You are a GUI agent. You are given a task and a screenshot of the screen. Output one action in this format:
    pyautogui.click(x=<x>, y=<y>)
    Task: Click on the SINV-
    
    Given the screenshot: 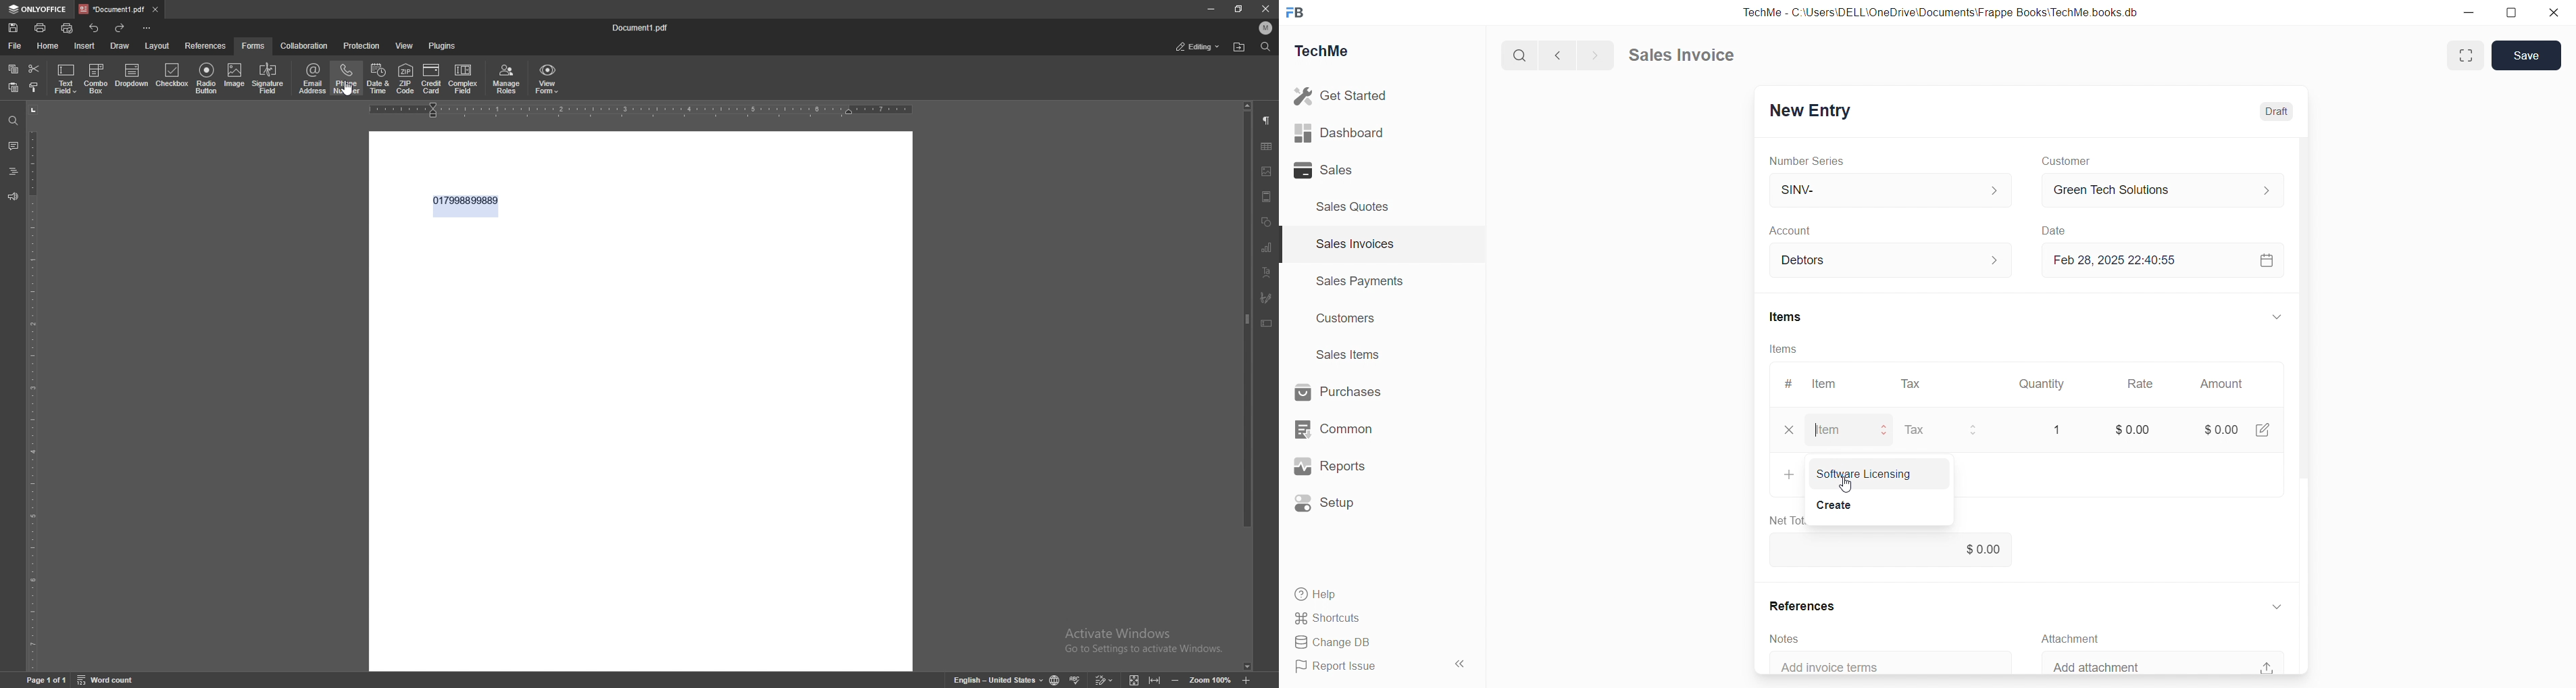 What is the action you would take?
    pyautogui.click(x=1891, y=189)
    